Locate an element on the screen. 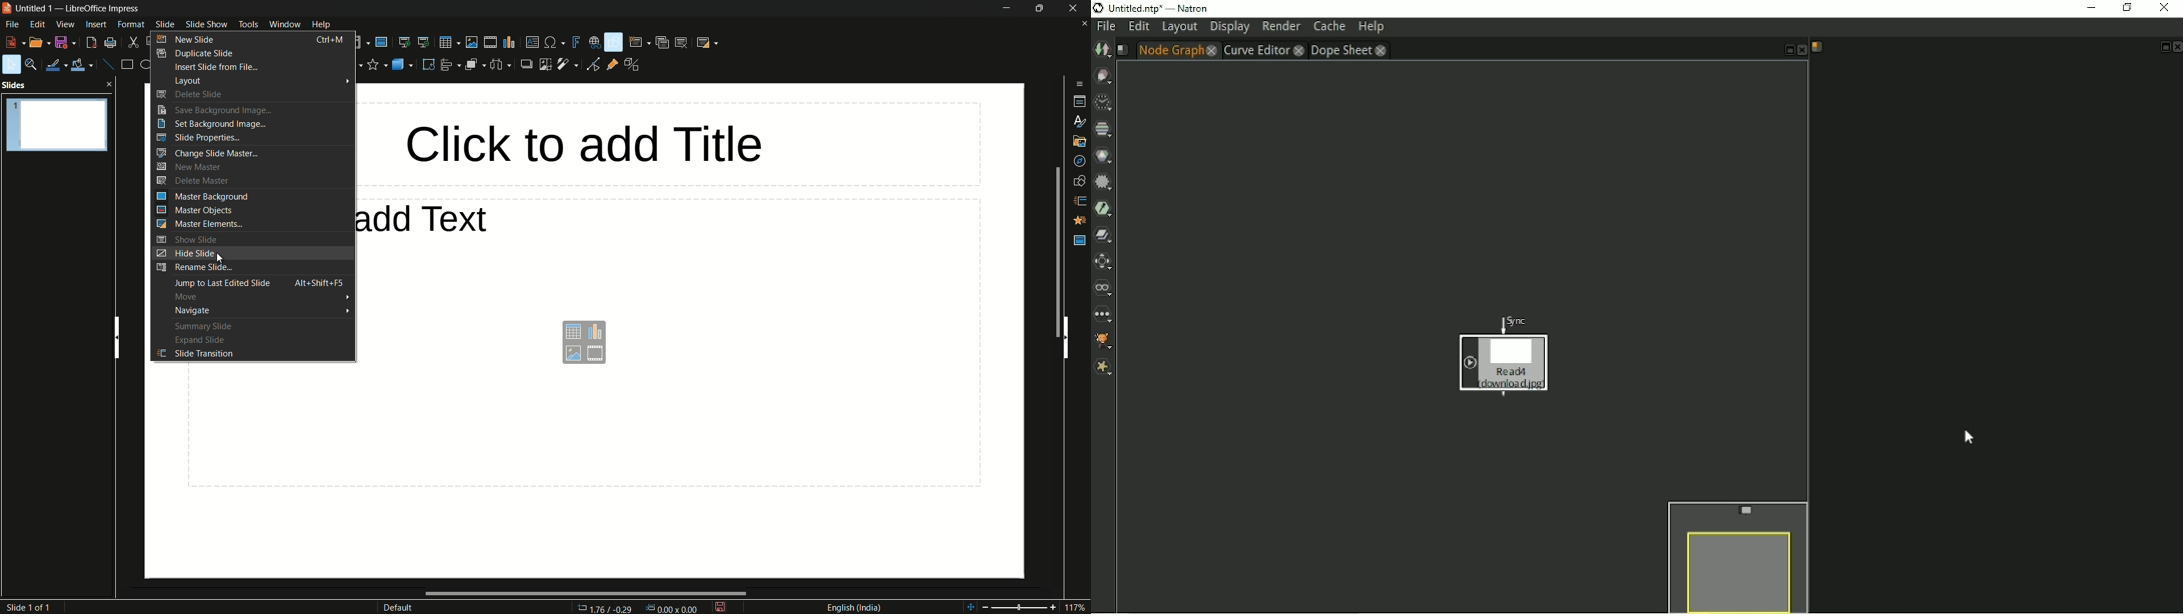 The height and width of the screenshot is (616, 2184). delete master is located at coordinates (193, 181).